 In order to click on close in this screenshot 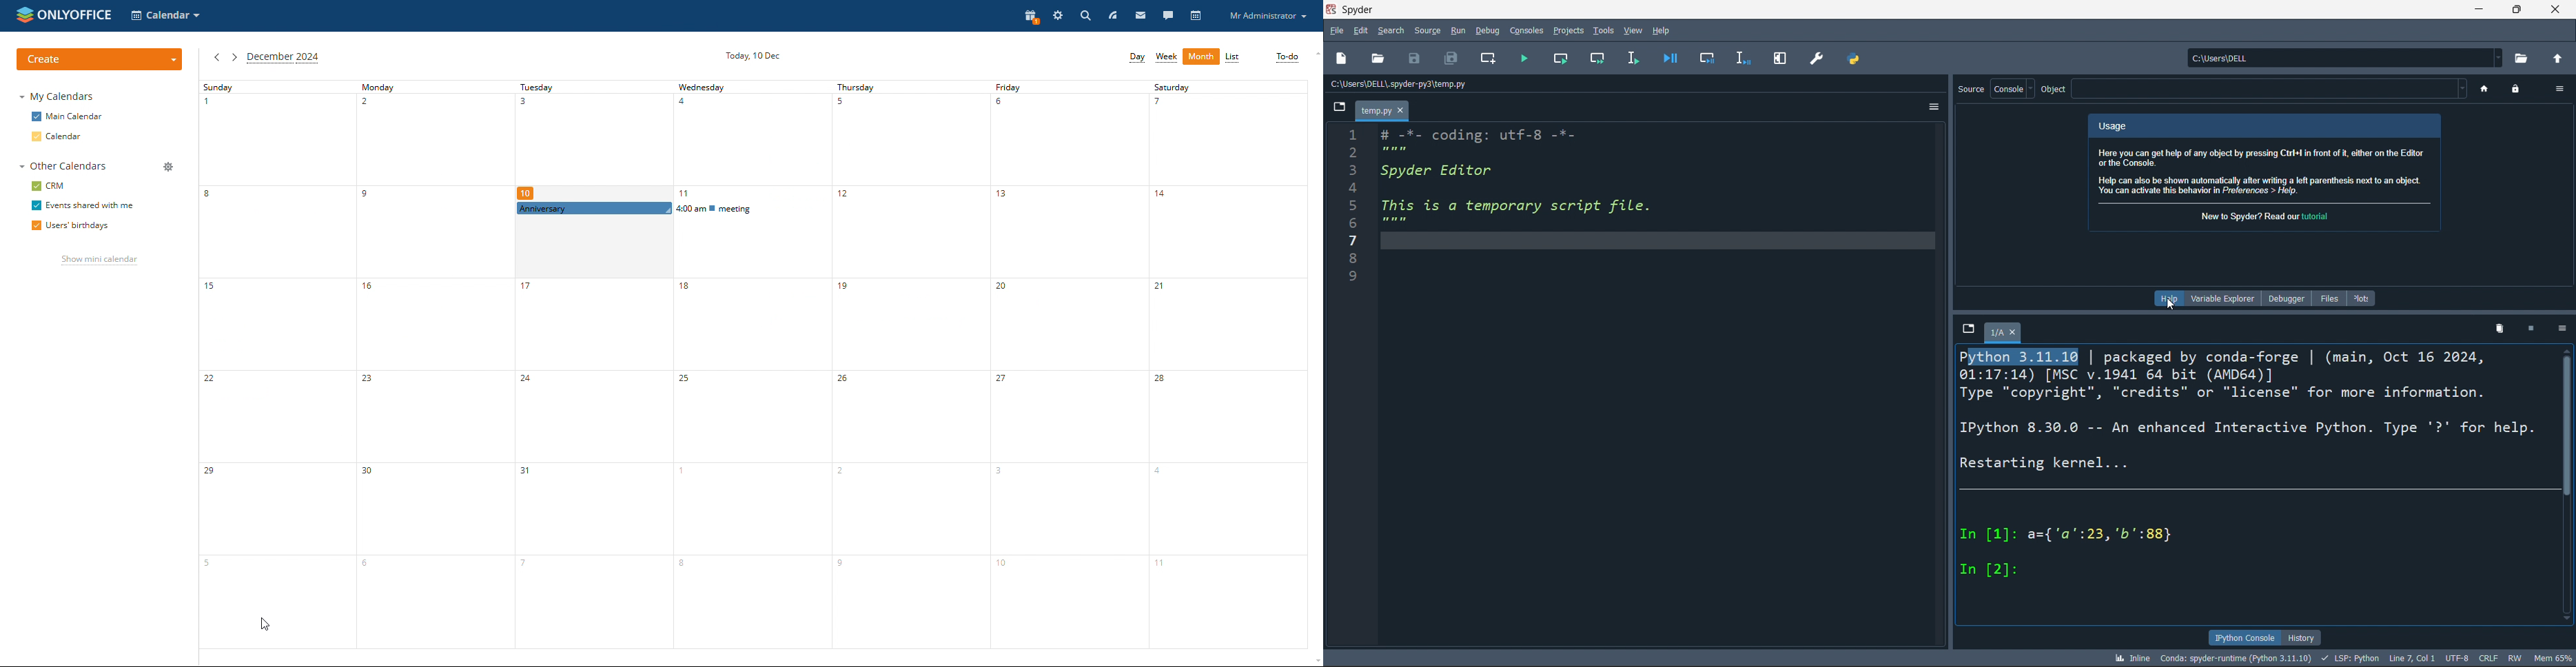, I will do `click(2558, 10)`.